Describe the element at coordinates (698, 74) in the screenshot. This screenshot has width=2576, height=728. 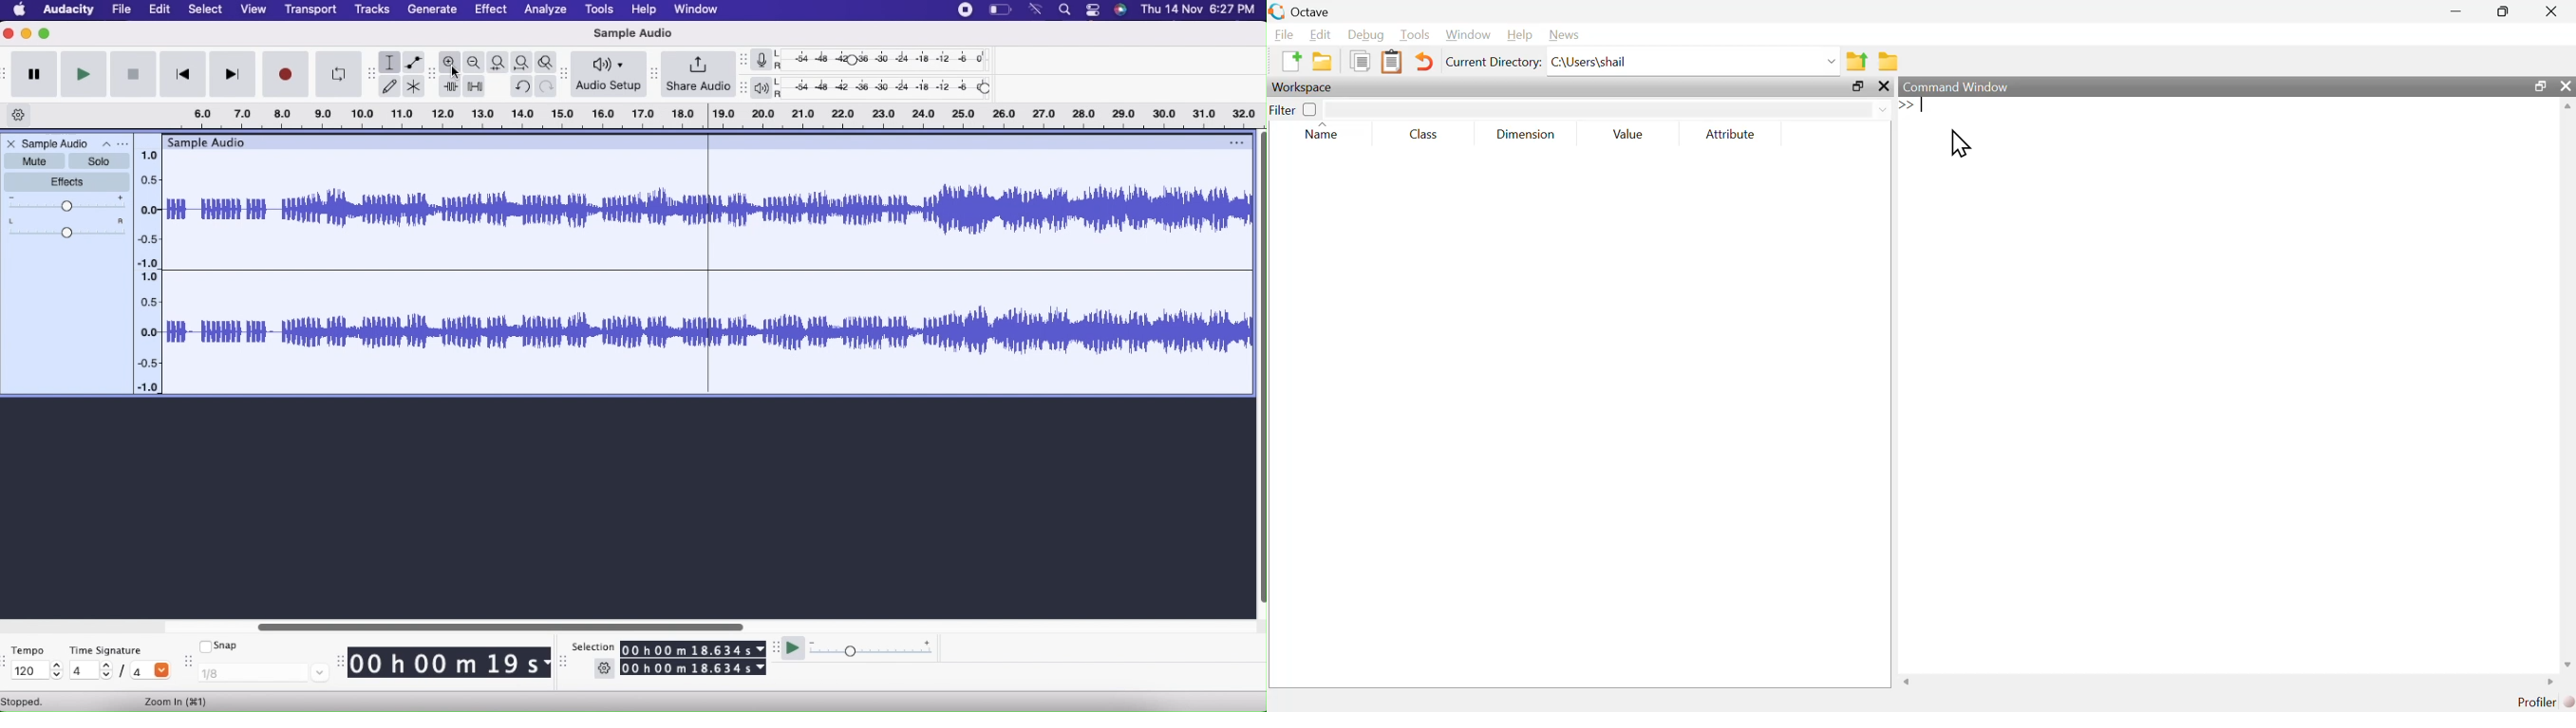
I see `Share Audio` at that location.